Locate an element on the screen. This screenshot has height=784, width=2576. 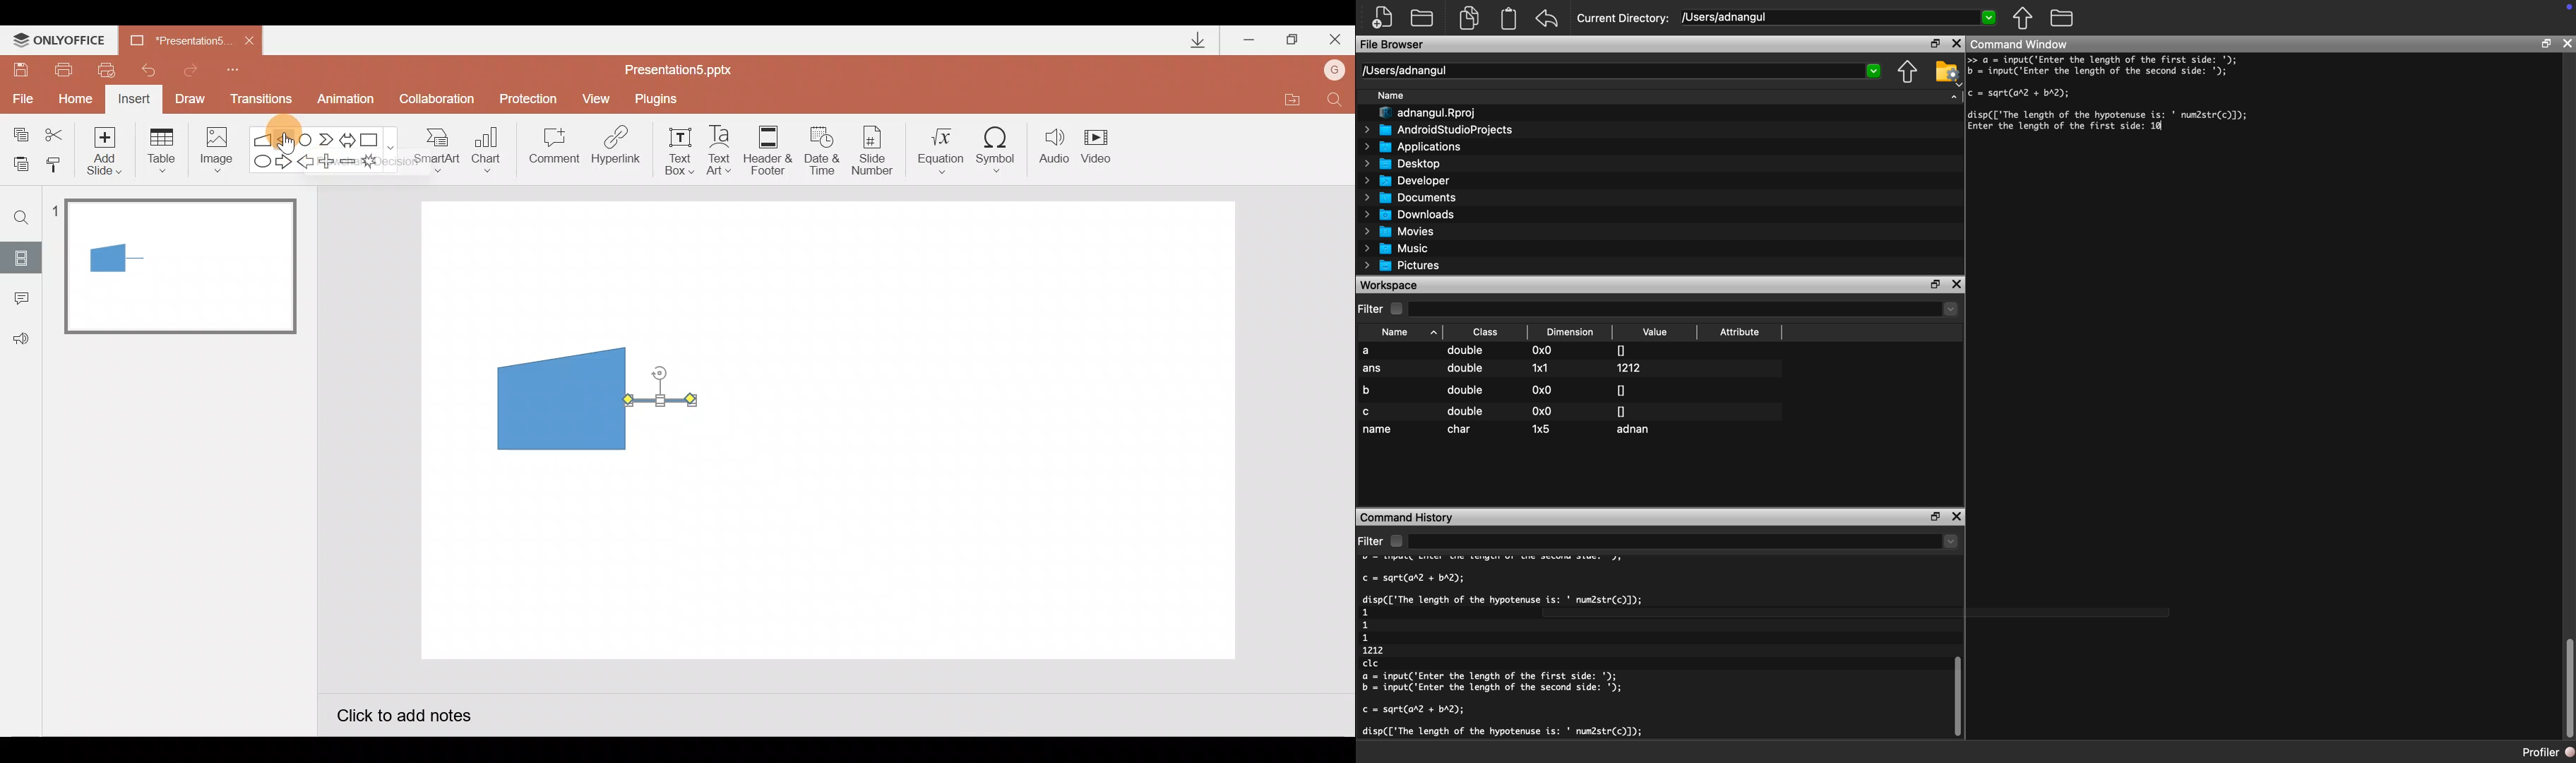
1x5 is located at coordinates (1542, 428).